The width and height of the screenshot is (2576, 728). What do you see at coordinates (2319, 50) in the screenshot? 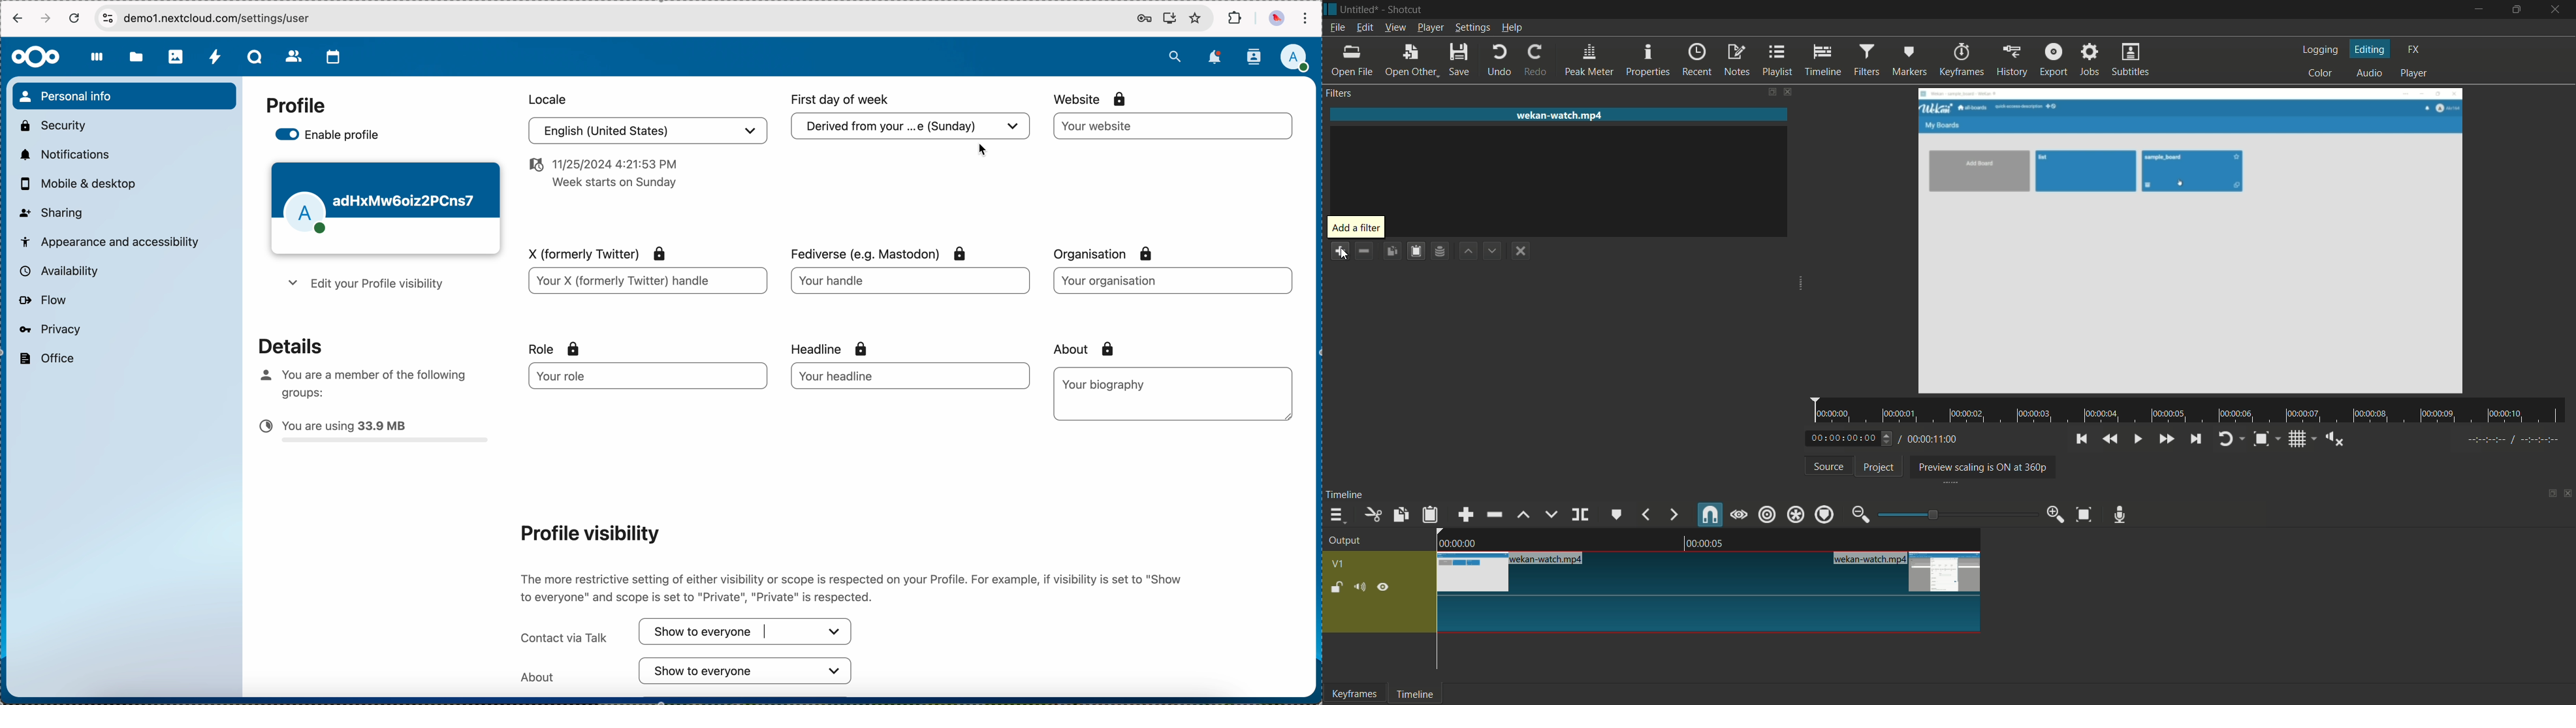
I see `logging` at bounding box center [2319, 50].